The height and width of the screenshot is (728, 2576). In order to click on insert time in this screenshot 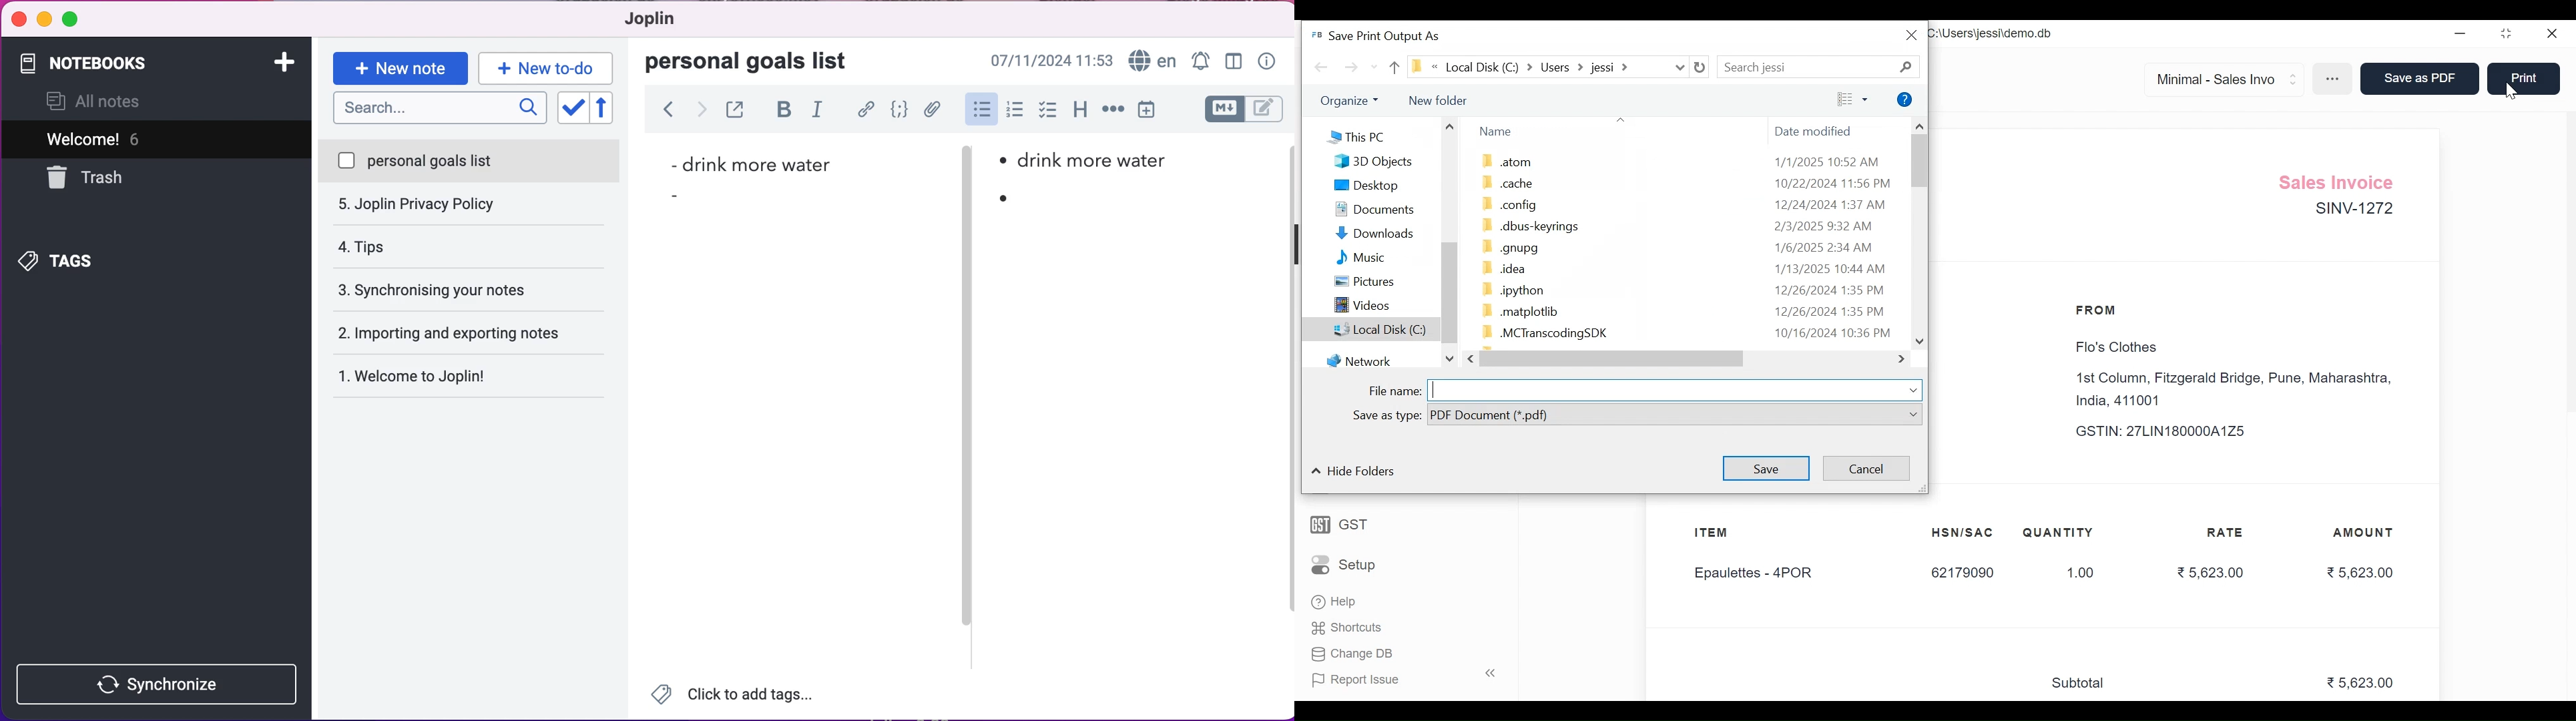, I will do `click(1152, 112)`.